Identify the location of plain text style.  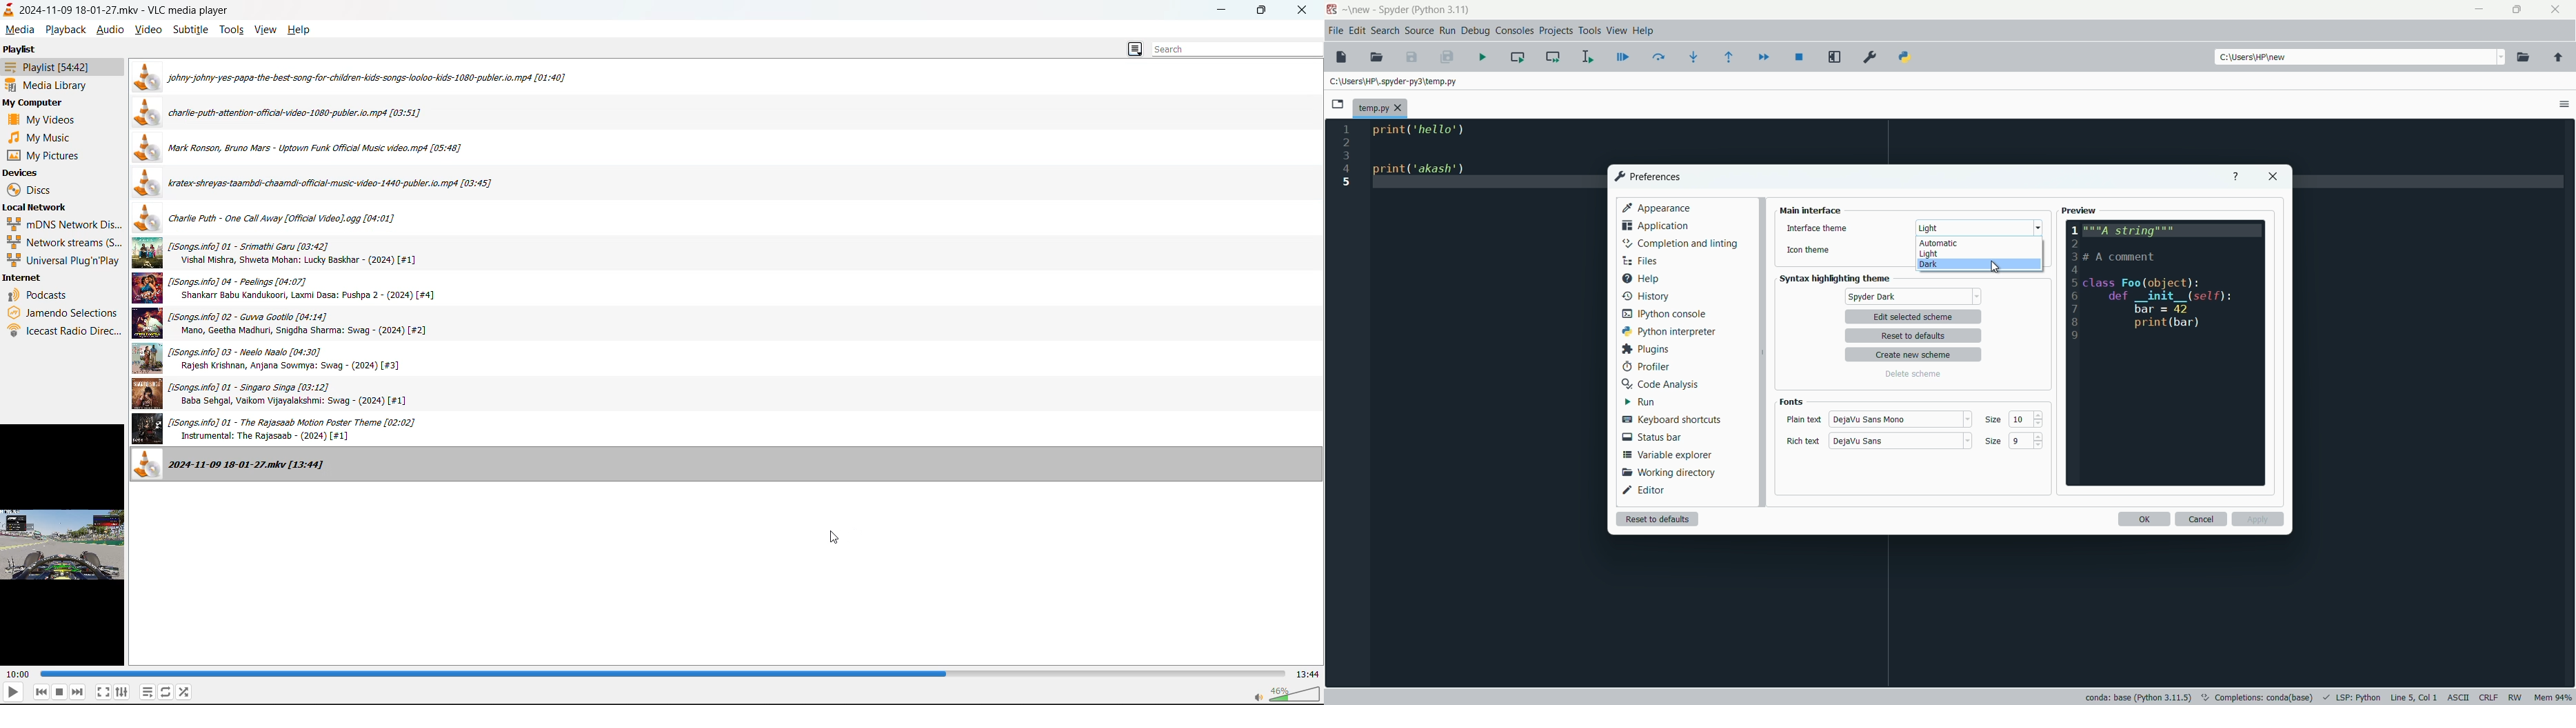
(1874, 418).